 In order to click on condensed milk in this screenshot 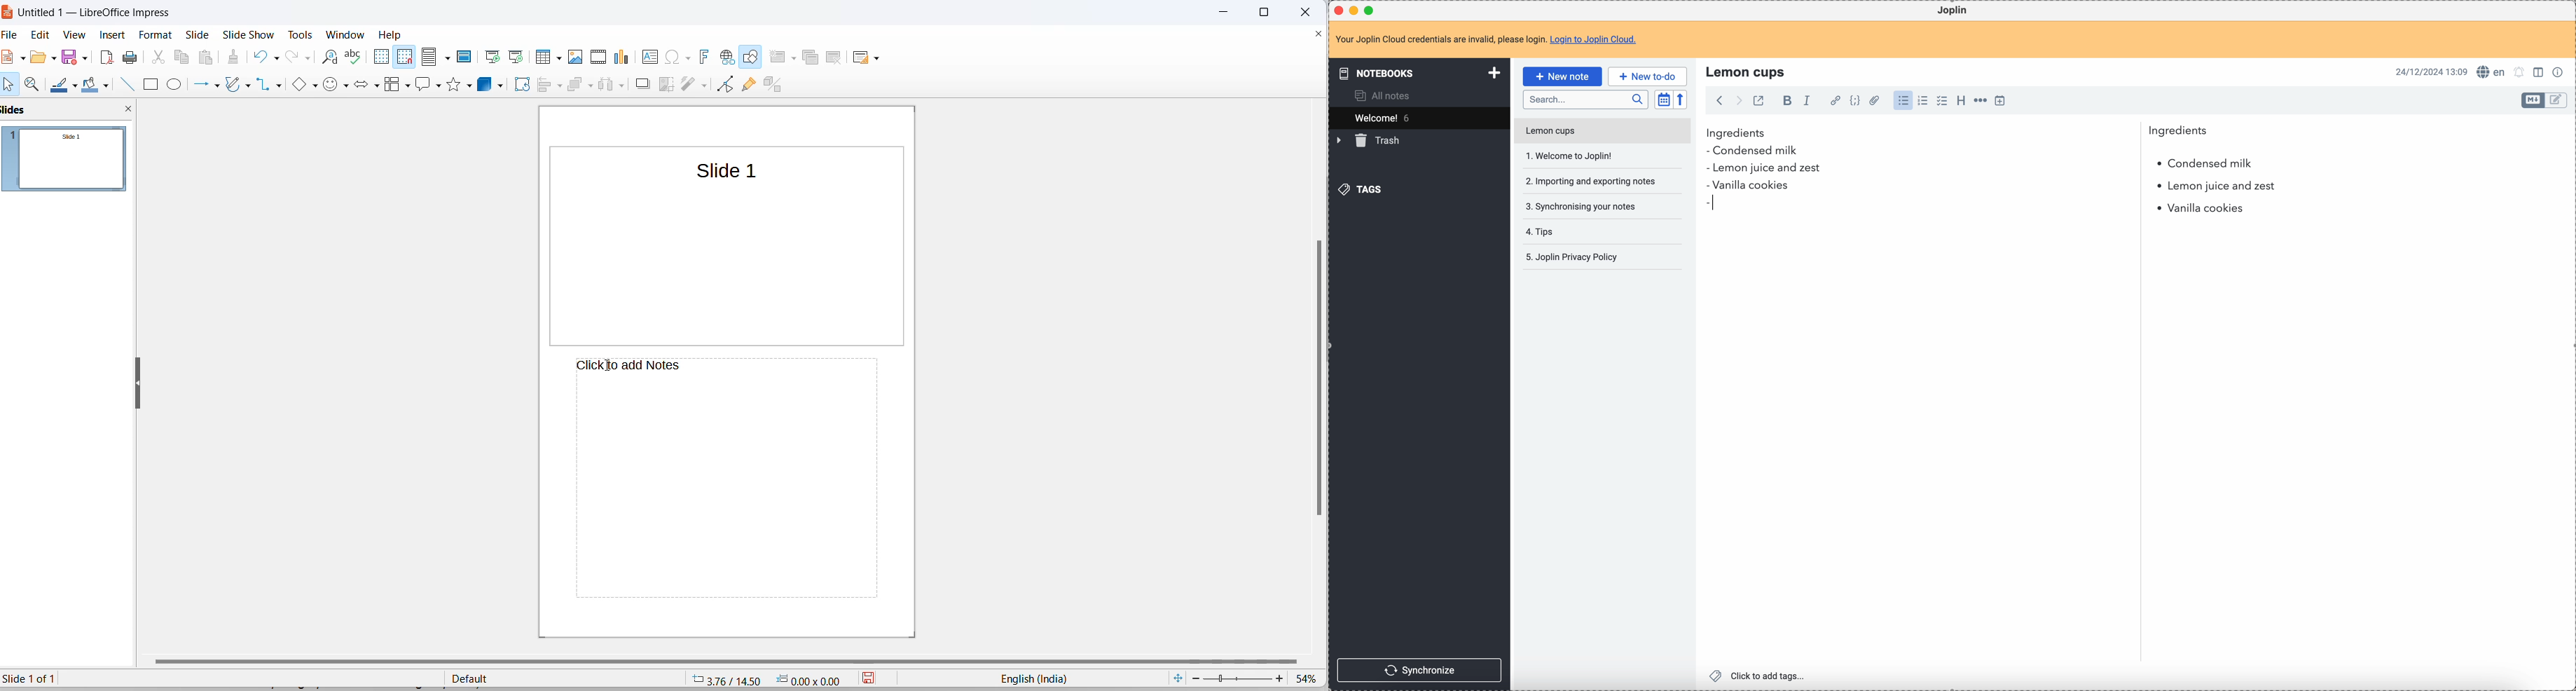, I will do `click(2203, 164)`.